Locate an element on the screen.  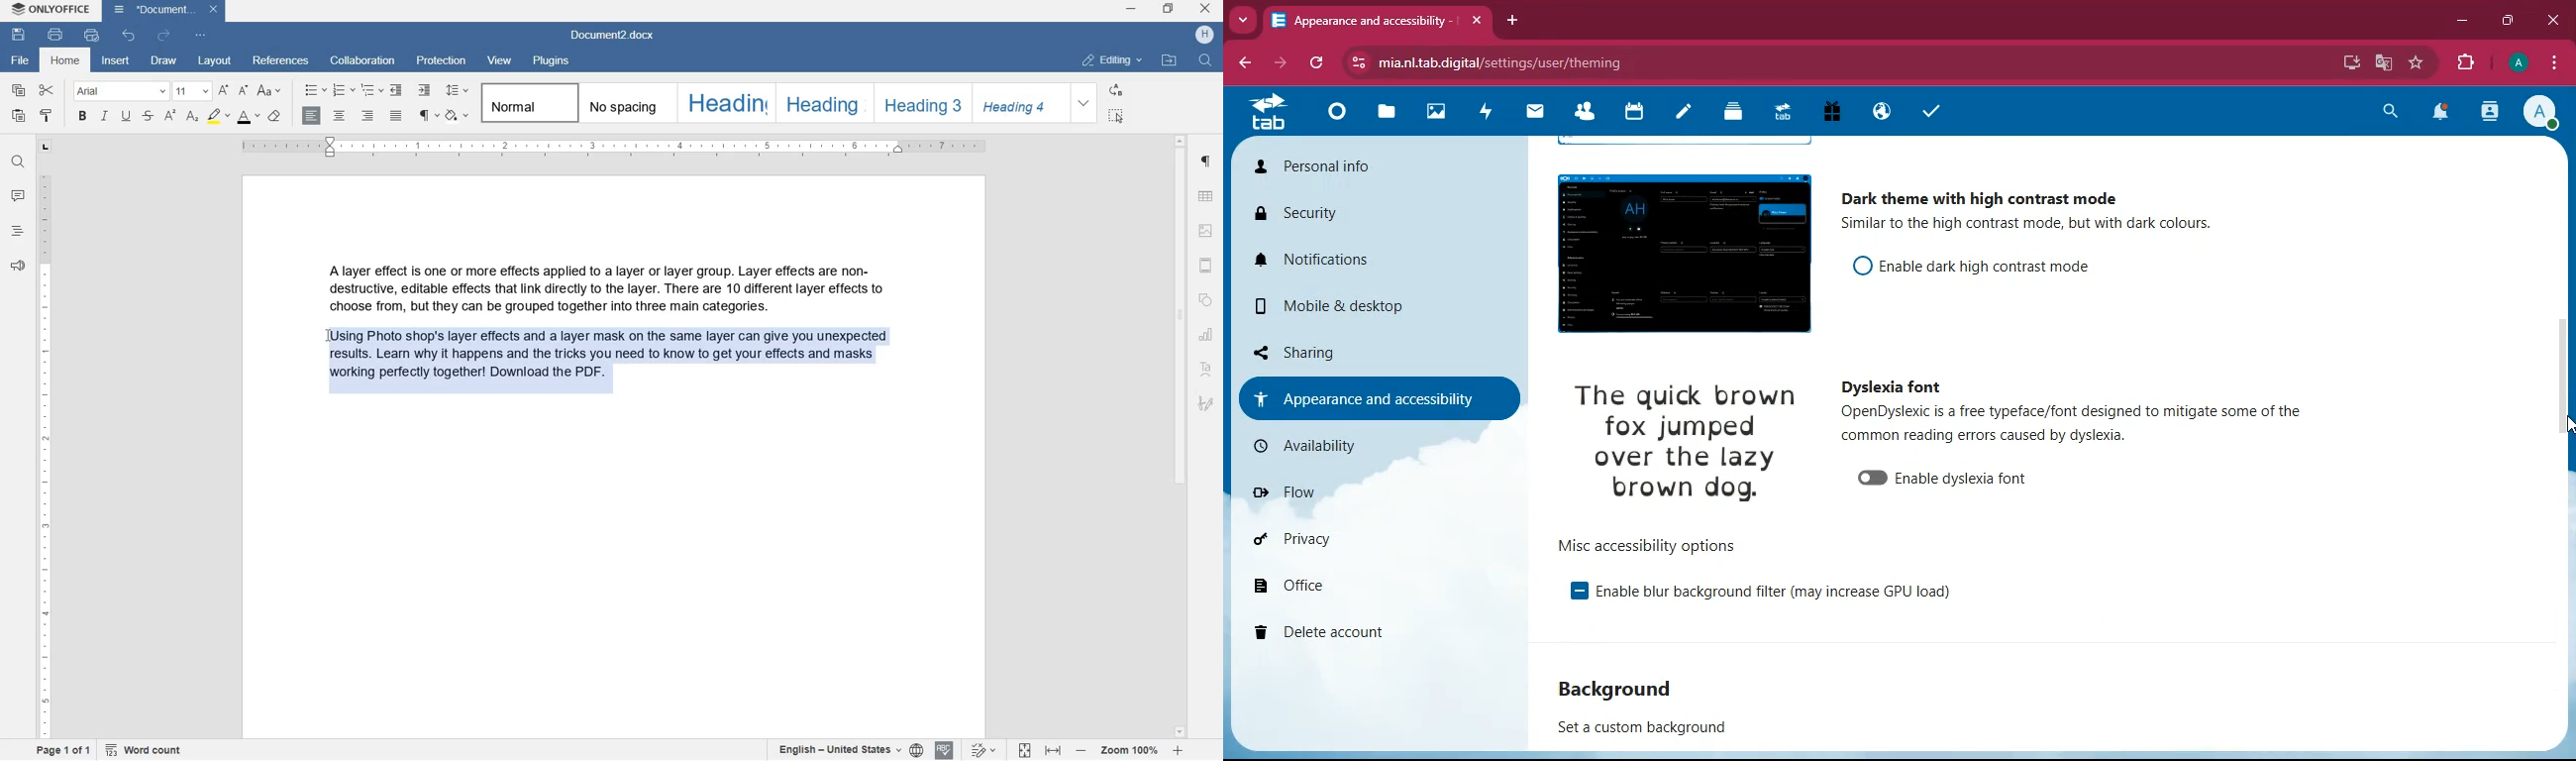
search is located at coordinates (2389, 111).